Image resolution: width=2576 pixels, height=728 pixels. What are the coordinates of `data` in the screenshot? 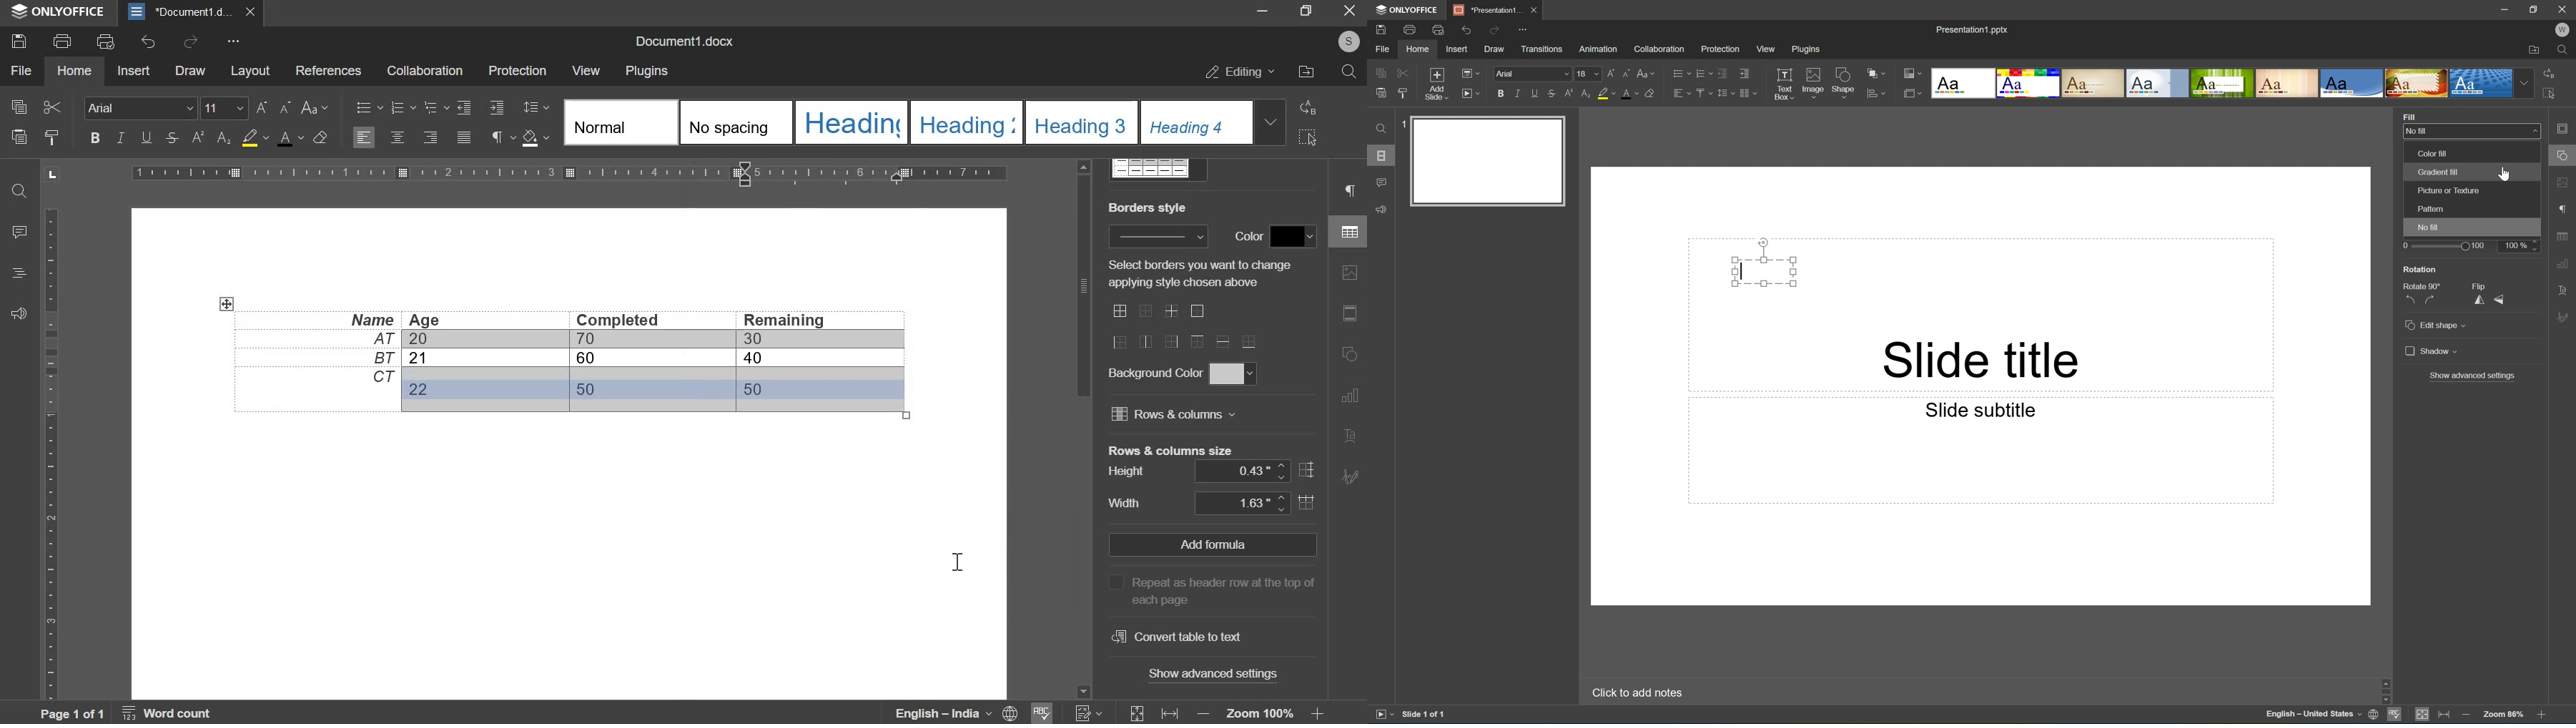 It's located at (564, 356).